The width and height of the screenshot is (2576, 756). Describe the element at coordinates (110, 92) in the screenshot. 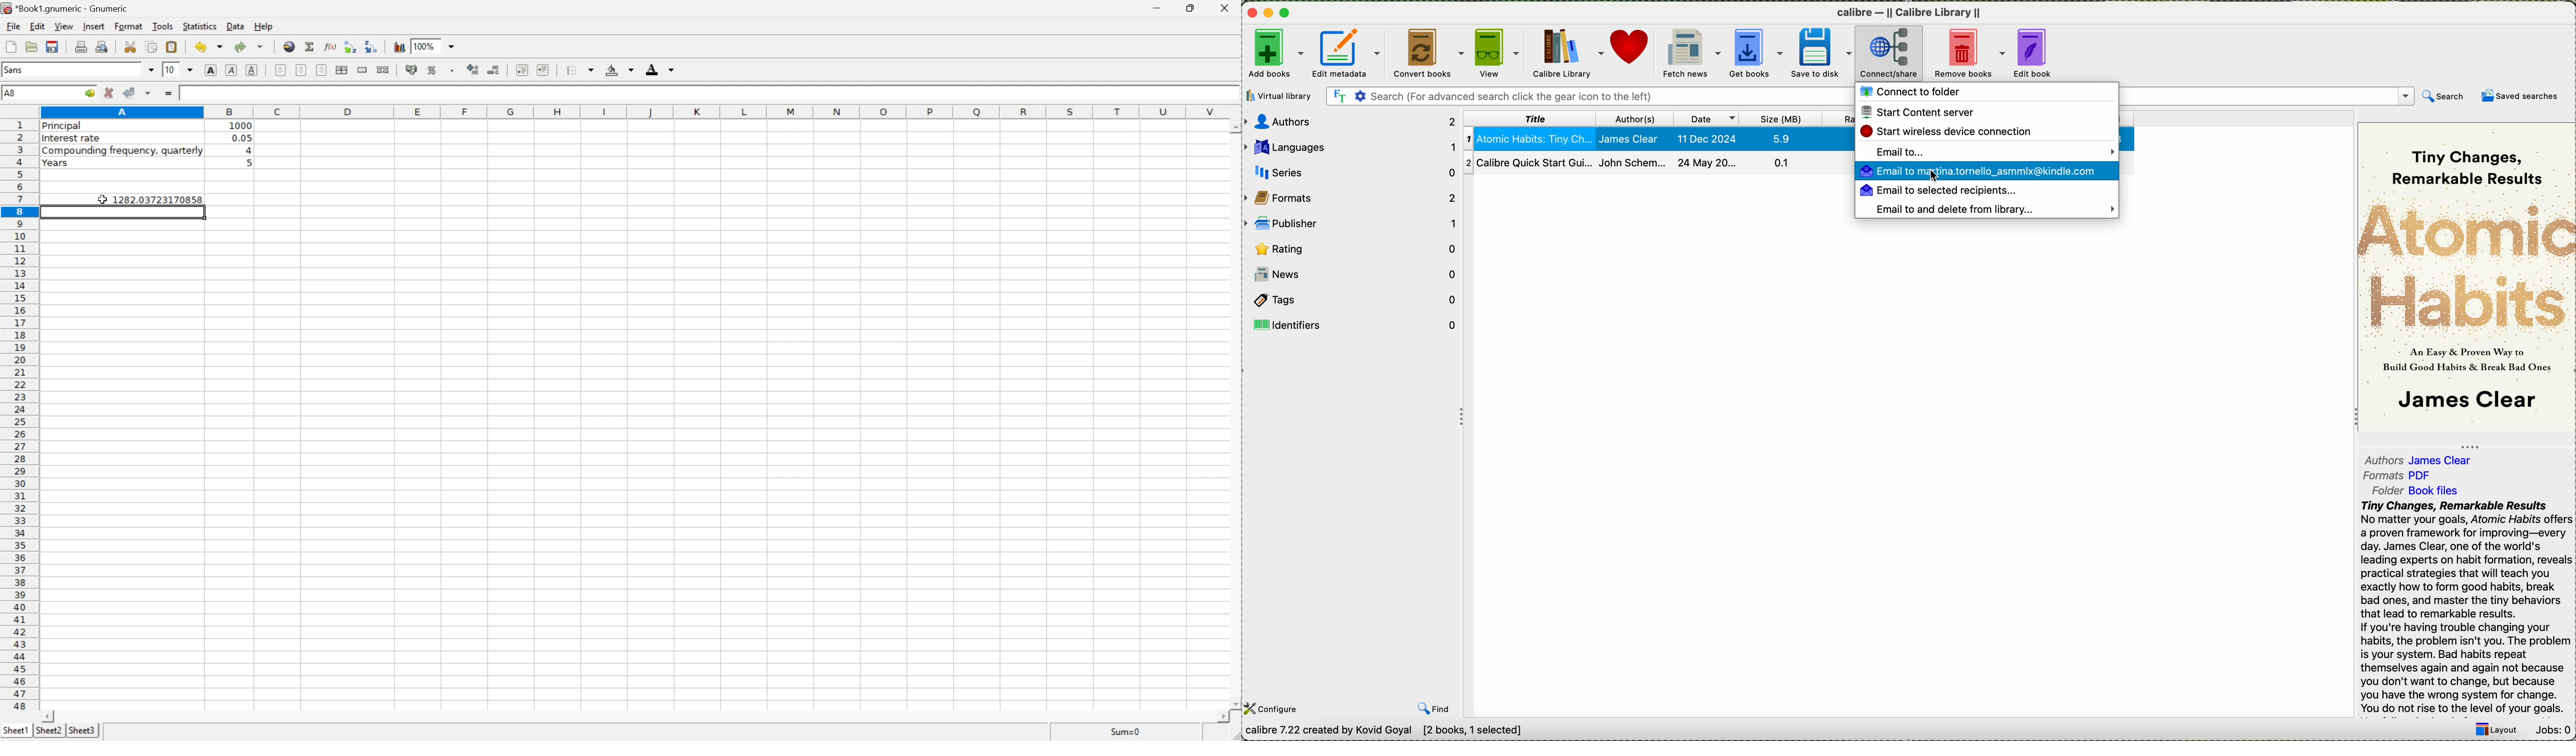

I see `cancel changes` at that location.